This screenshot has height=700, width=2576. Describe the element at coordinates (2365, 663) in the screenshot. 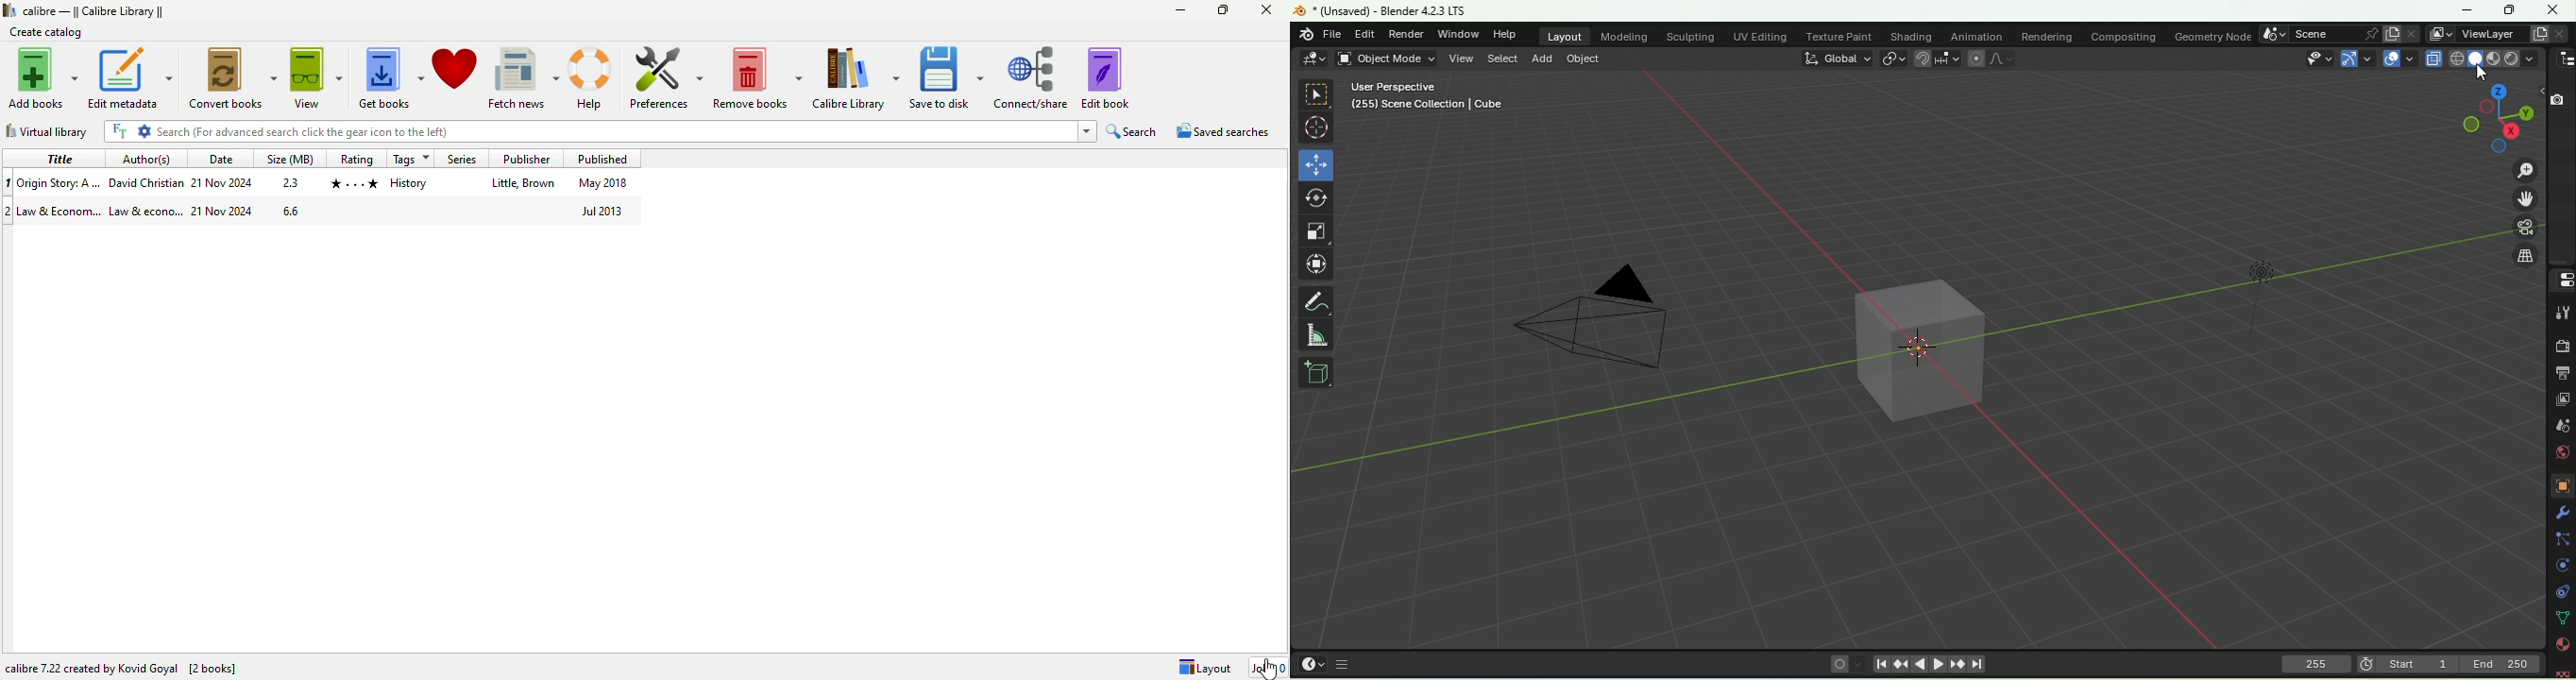

I see `Use preview range` at that location.